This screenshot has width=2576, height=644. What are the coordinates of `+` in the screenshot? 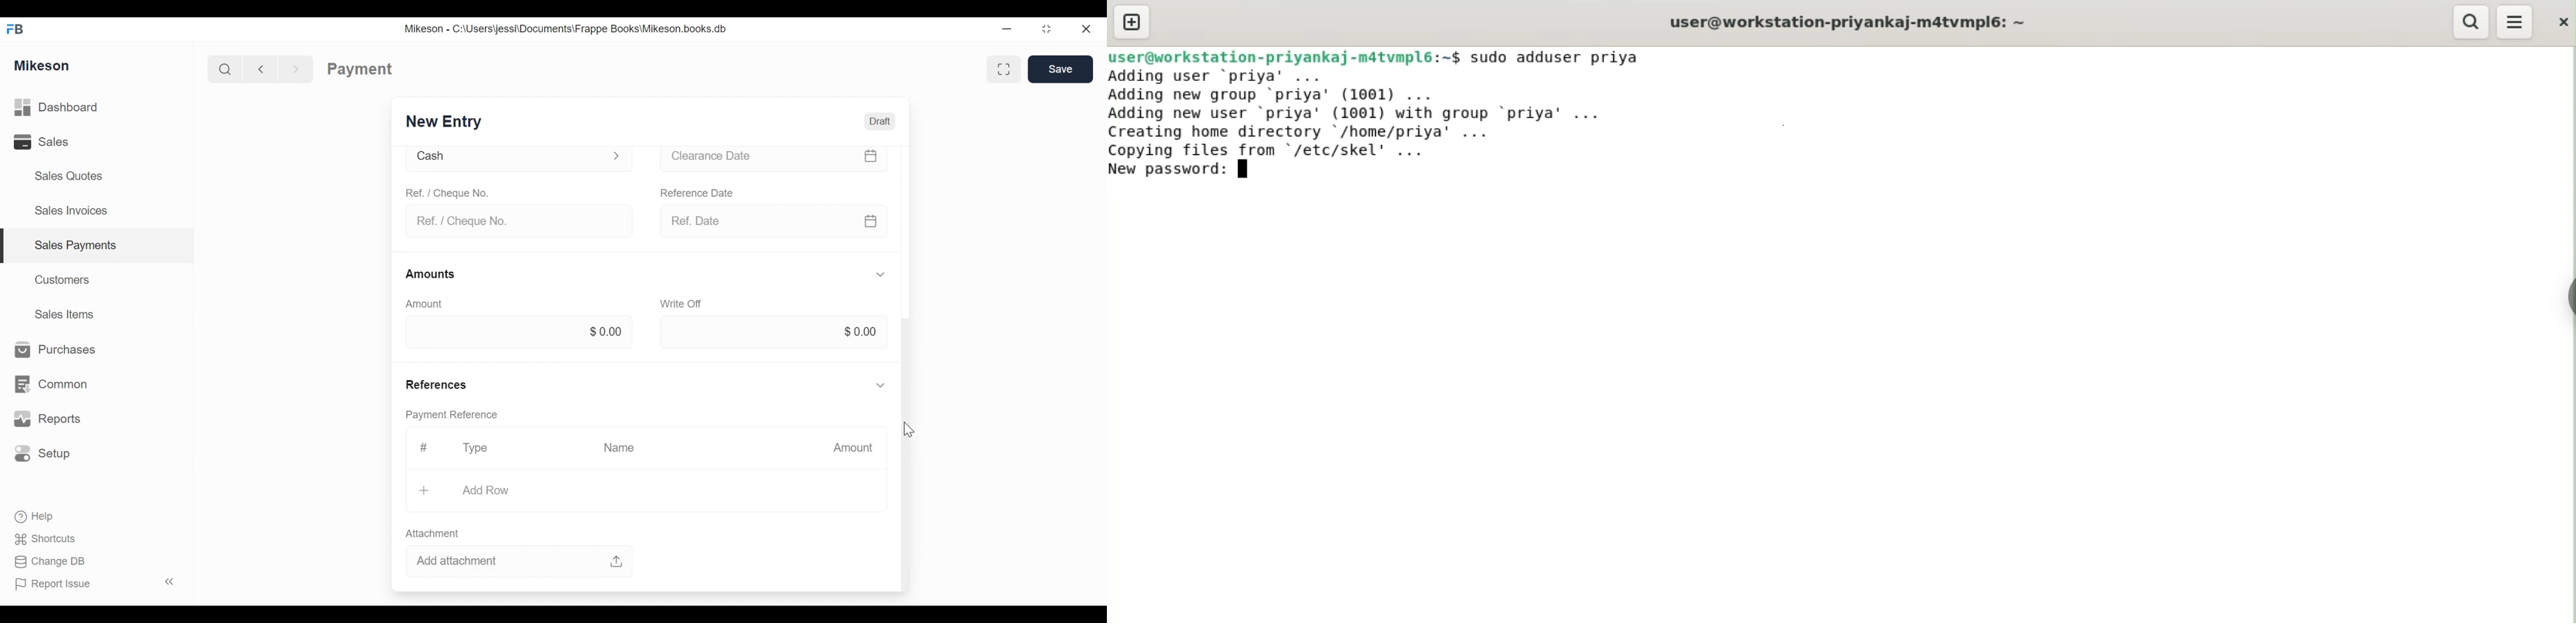 It's located at (425, 490).